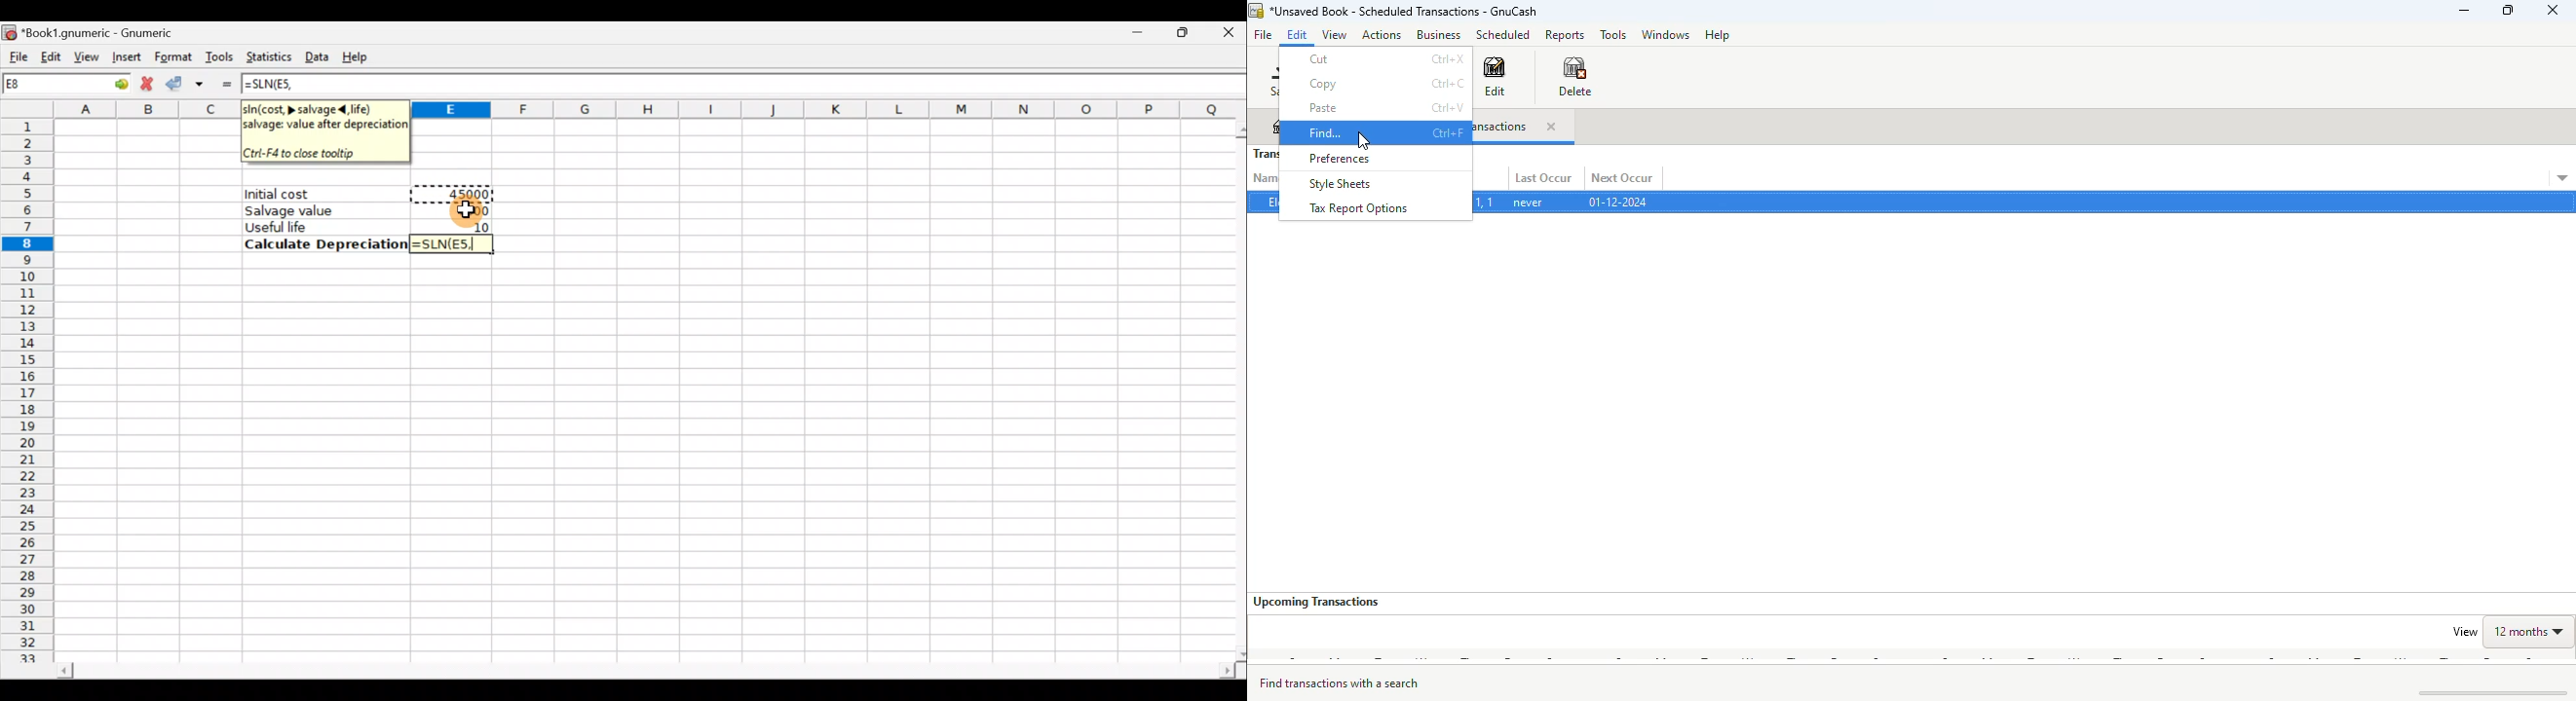 Image resolution: width=2576 pixels, height=728 pixels. What do you see at coordinates (1256, 11) in the screenshot?
I see `logo` at bounding box center [1256, 11].